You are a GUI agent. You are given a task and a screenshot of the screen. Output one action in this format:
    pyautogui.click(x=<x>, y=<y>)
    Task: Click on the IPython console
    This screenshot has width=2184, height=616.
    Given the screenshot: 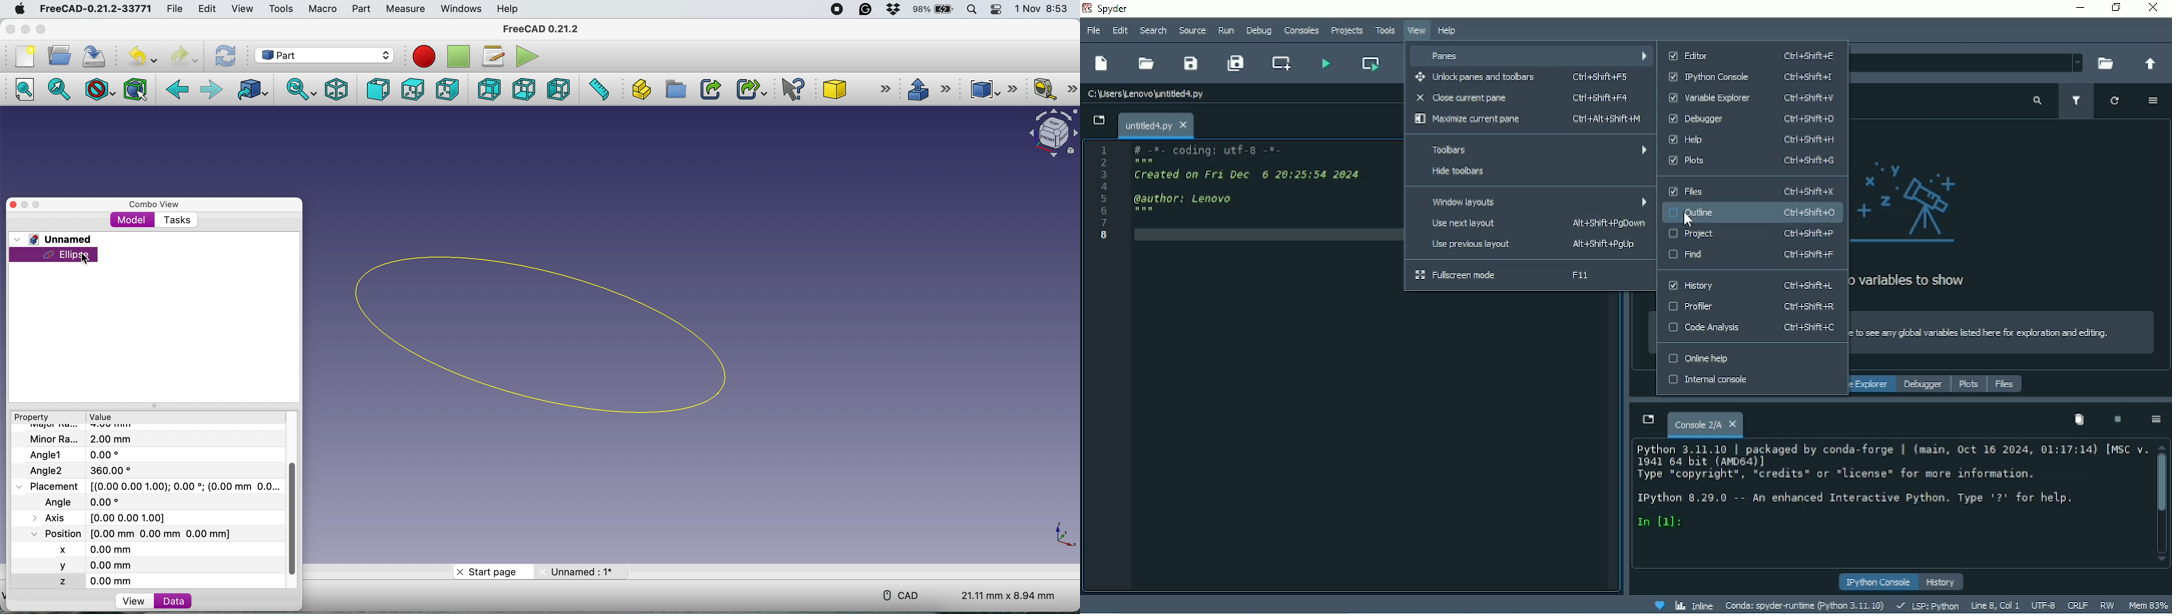 What is the action you would take?
    pyautogui.click(x=1880, y=582)
    